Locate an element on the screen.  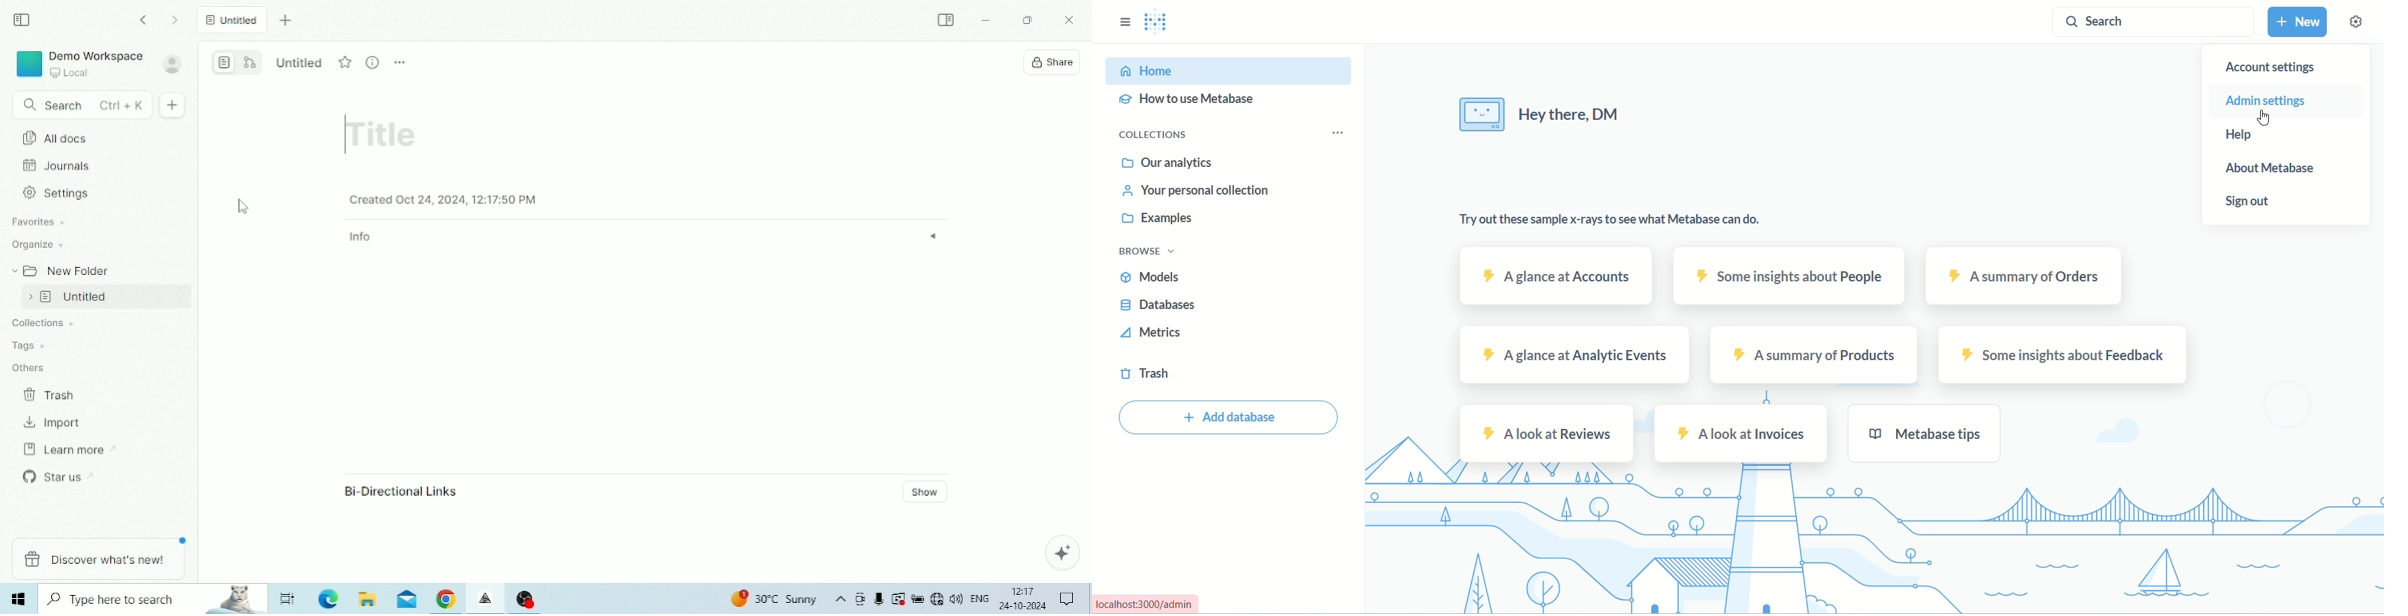
Microsoft Edge is located at coordinates (330, 599).